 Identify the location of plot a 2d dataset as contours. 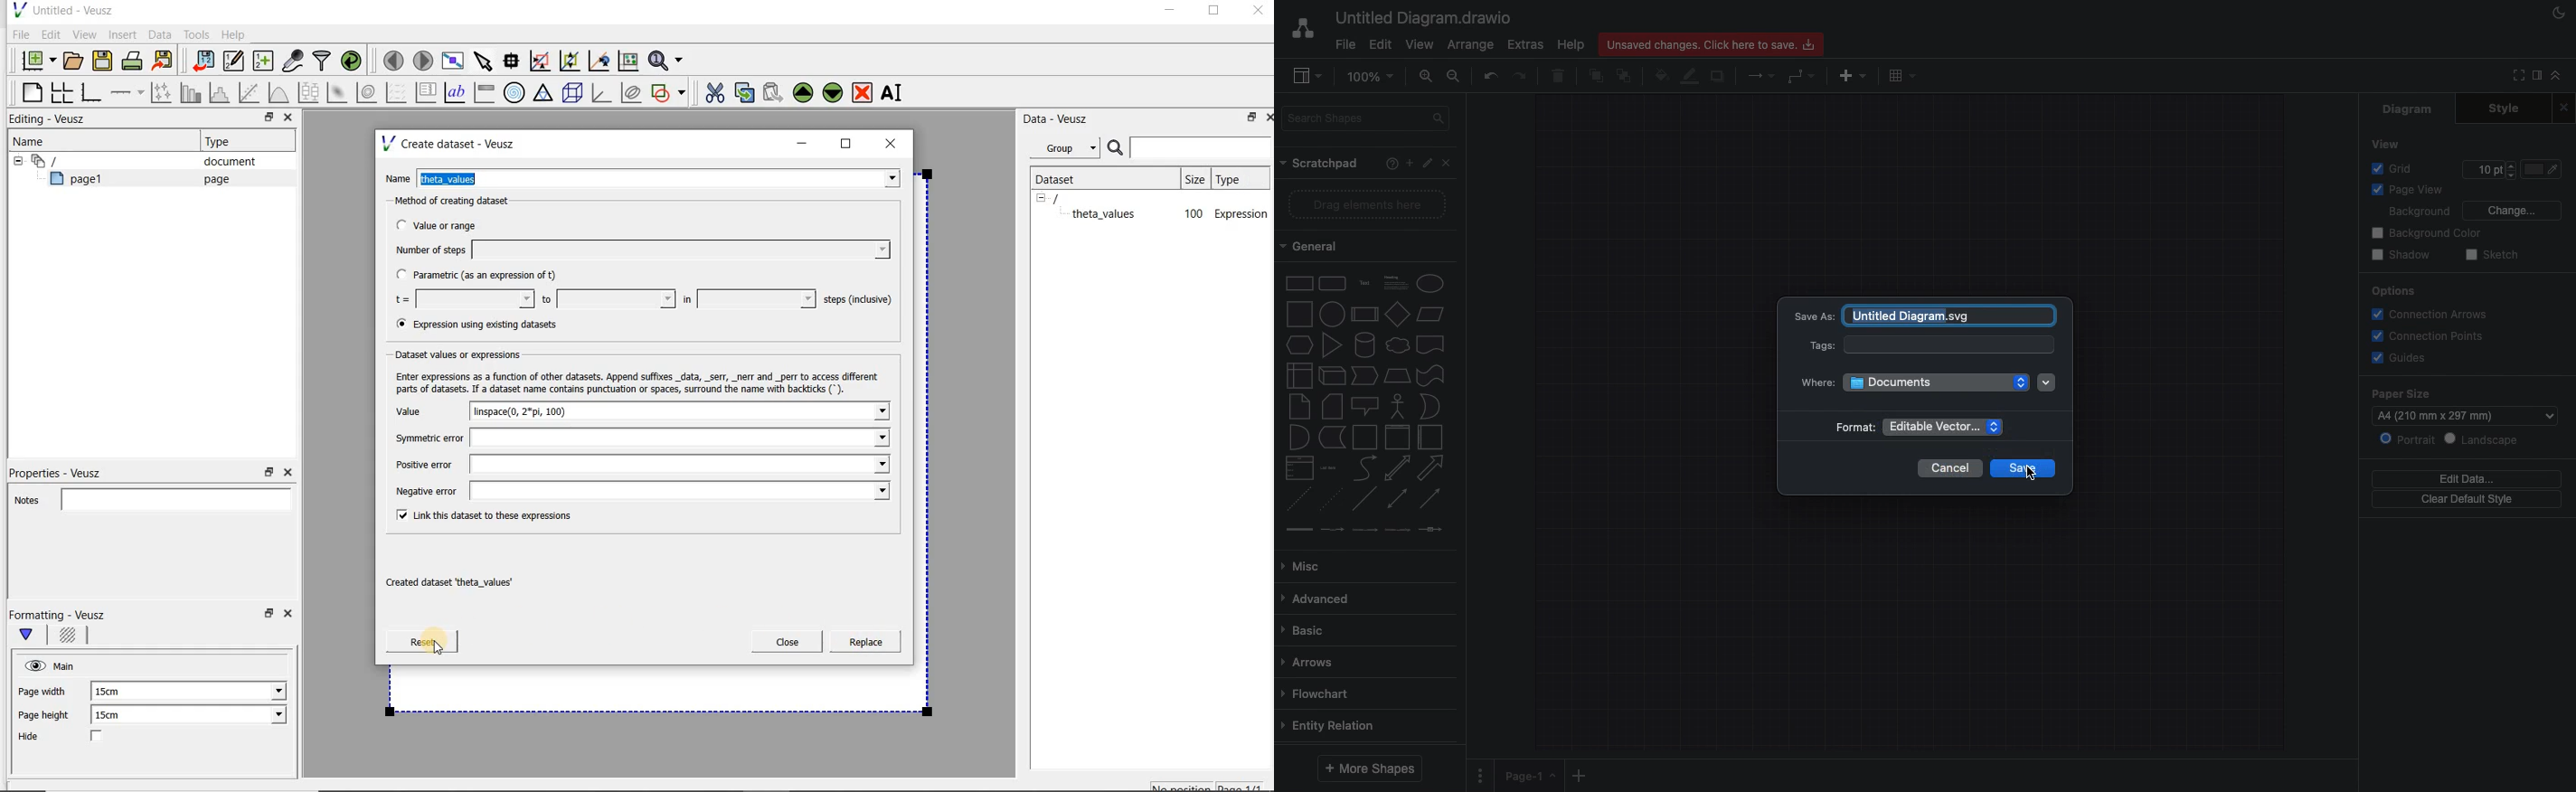
(368, 93).